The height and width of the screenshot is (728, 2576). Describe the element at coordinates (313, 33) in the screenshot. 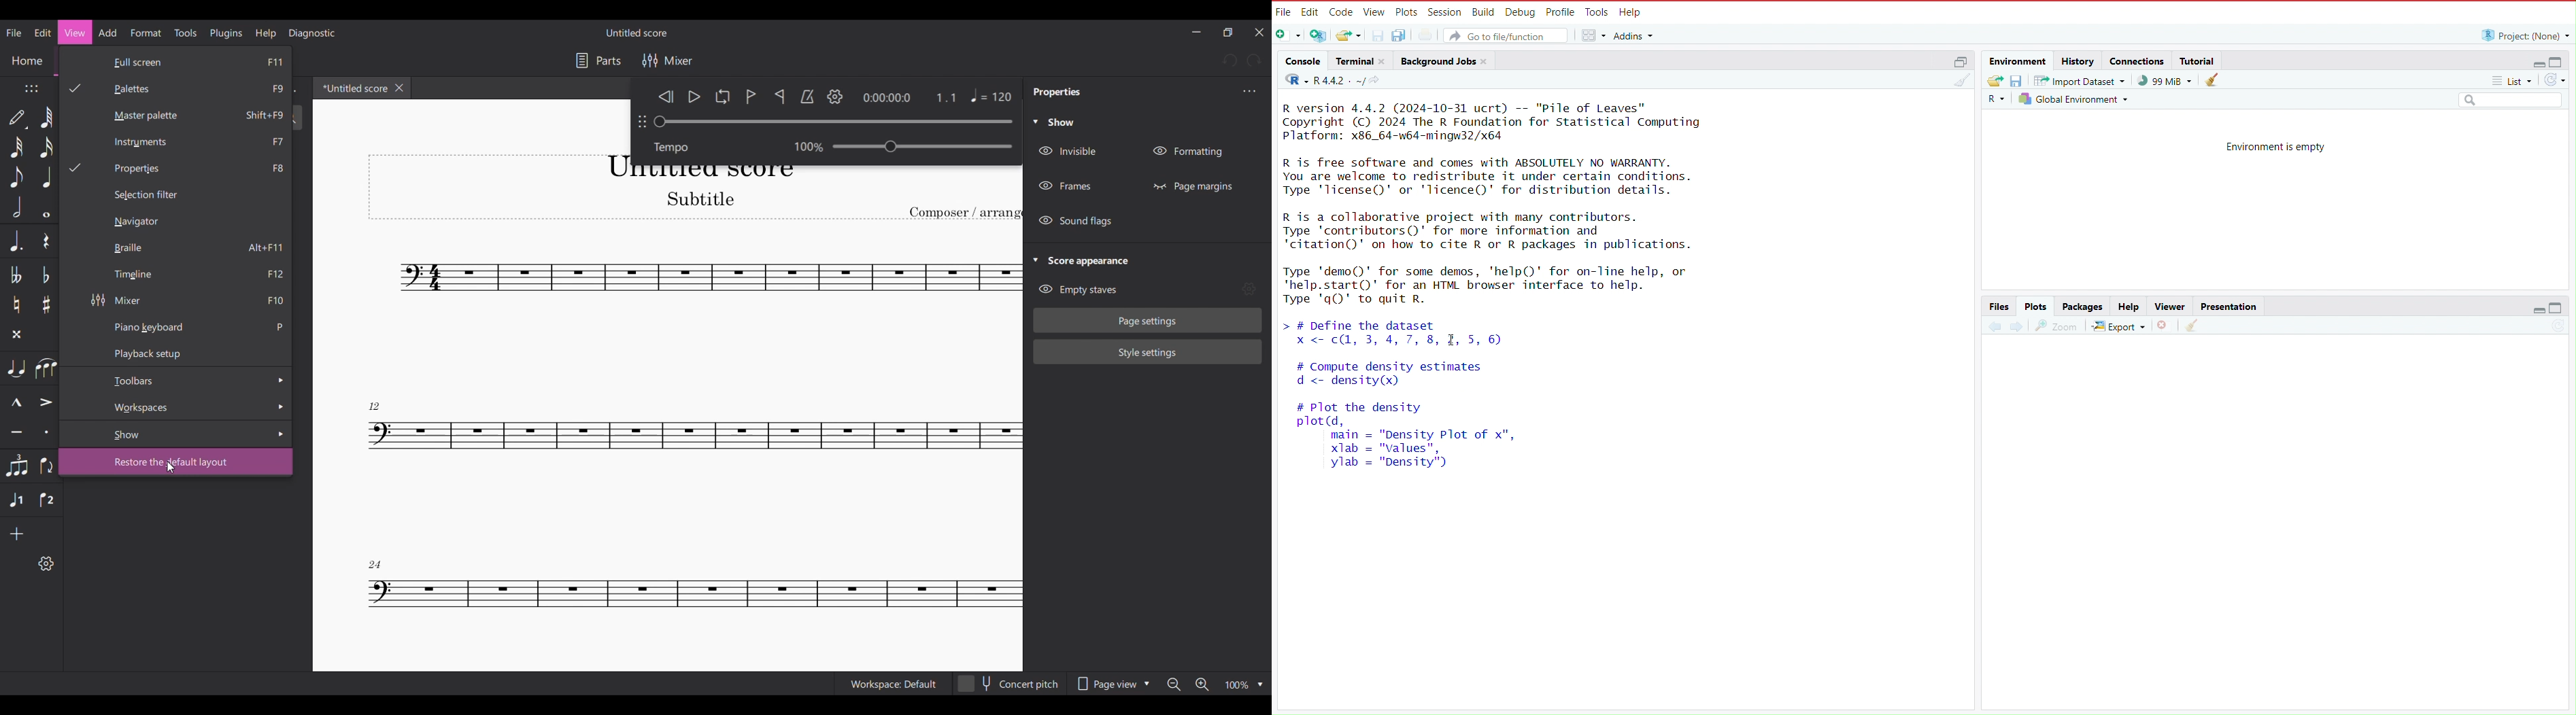

I see `Diagnostic` at that location.